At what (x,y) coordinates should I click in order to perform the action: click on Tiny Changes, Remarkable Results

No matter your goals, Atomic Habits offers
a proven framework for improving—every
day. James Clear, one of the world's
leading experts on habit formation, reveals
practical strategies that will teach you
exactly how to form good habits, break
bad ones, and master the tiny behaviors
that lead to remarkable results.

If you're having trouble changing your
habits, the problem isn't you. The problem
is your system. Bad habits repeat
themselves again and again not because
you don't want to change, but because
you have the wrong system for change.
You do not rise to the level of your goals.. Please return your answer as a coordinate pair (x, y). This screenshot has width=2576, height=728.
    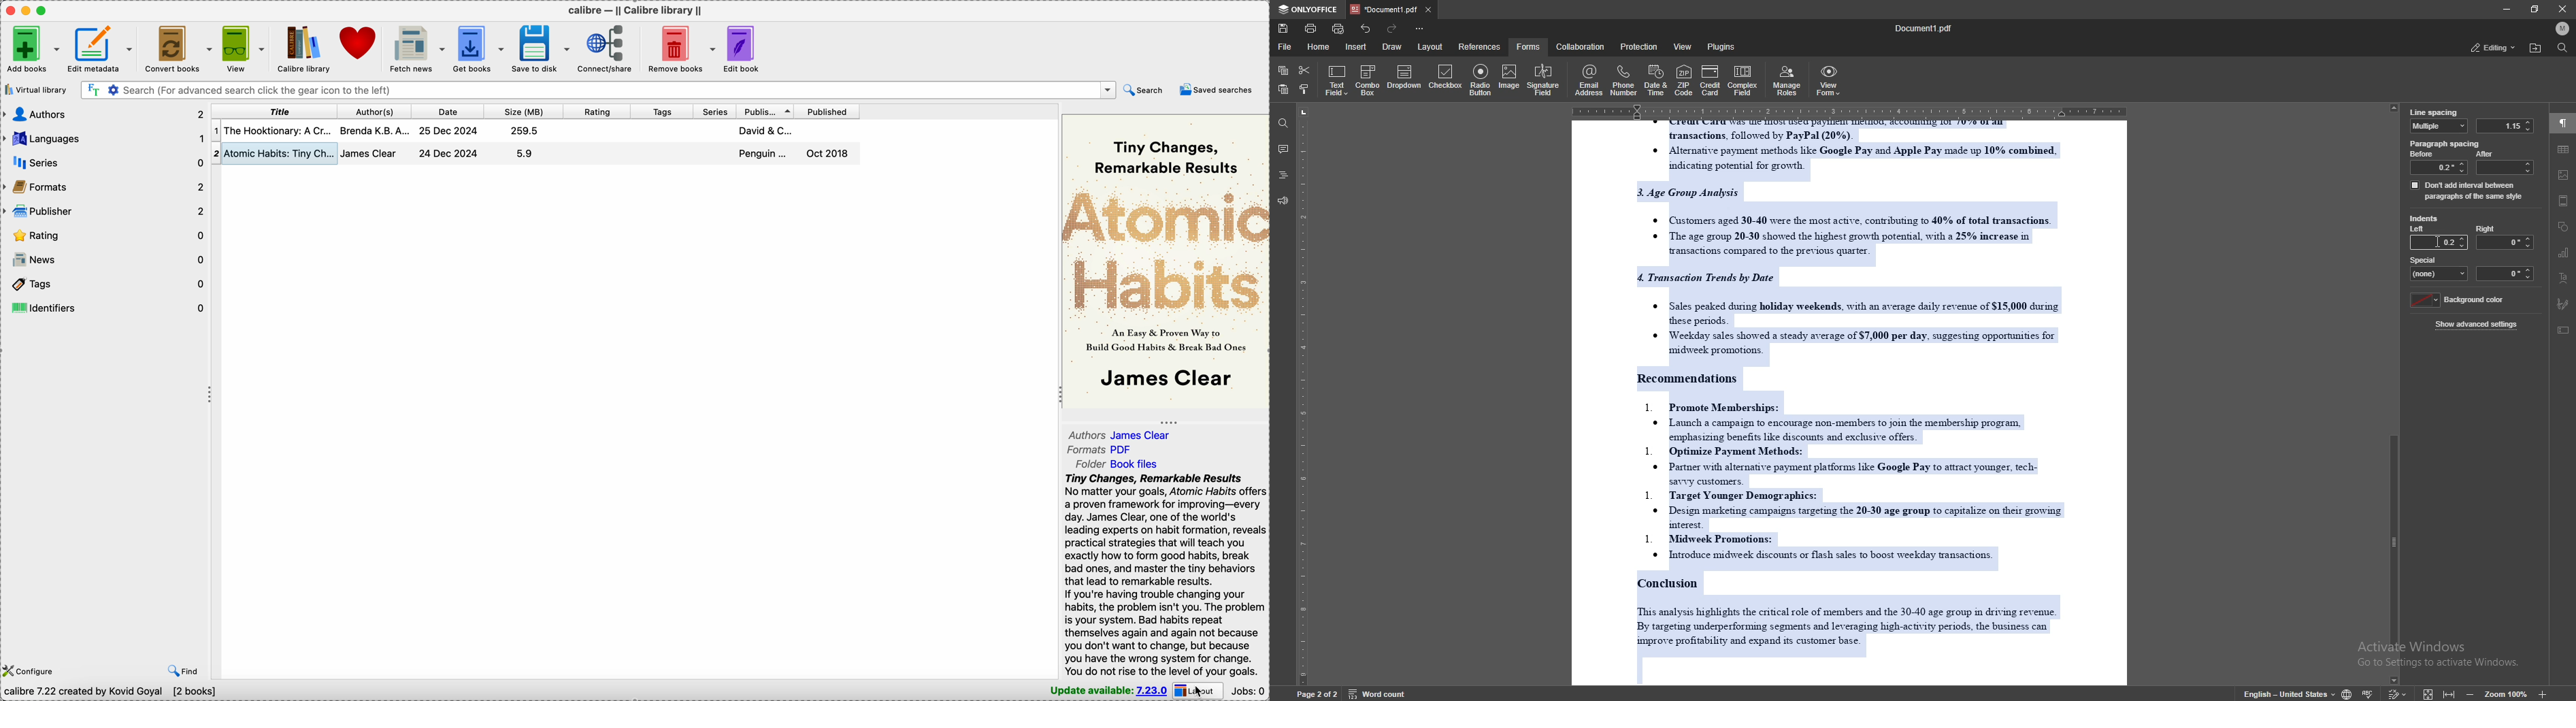
    Looking at the image, I should click on (1163, 575).